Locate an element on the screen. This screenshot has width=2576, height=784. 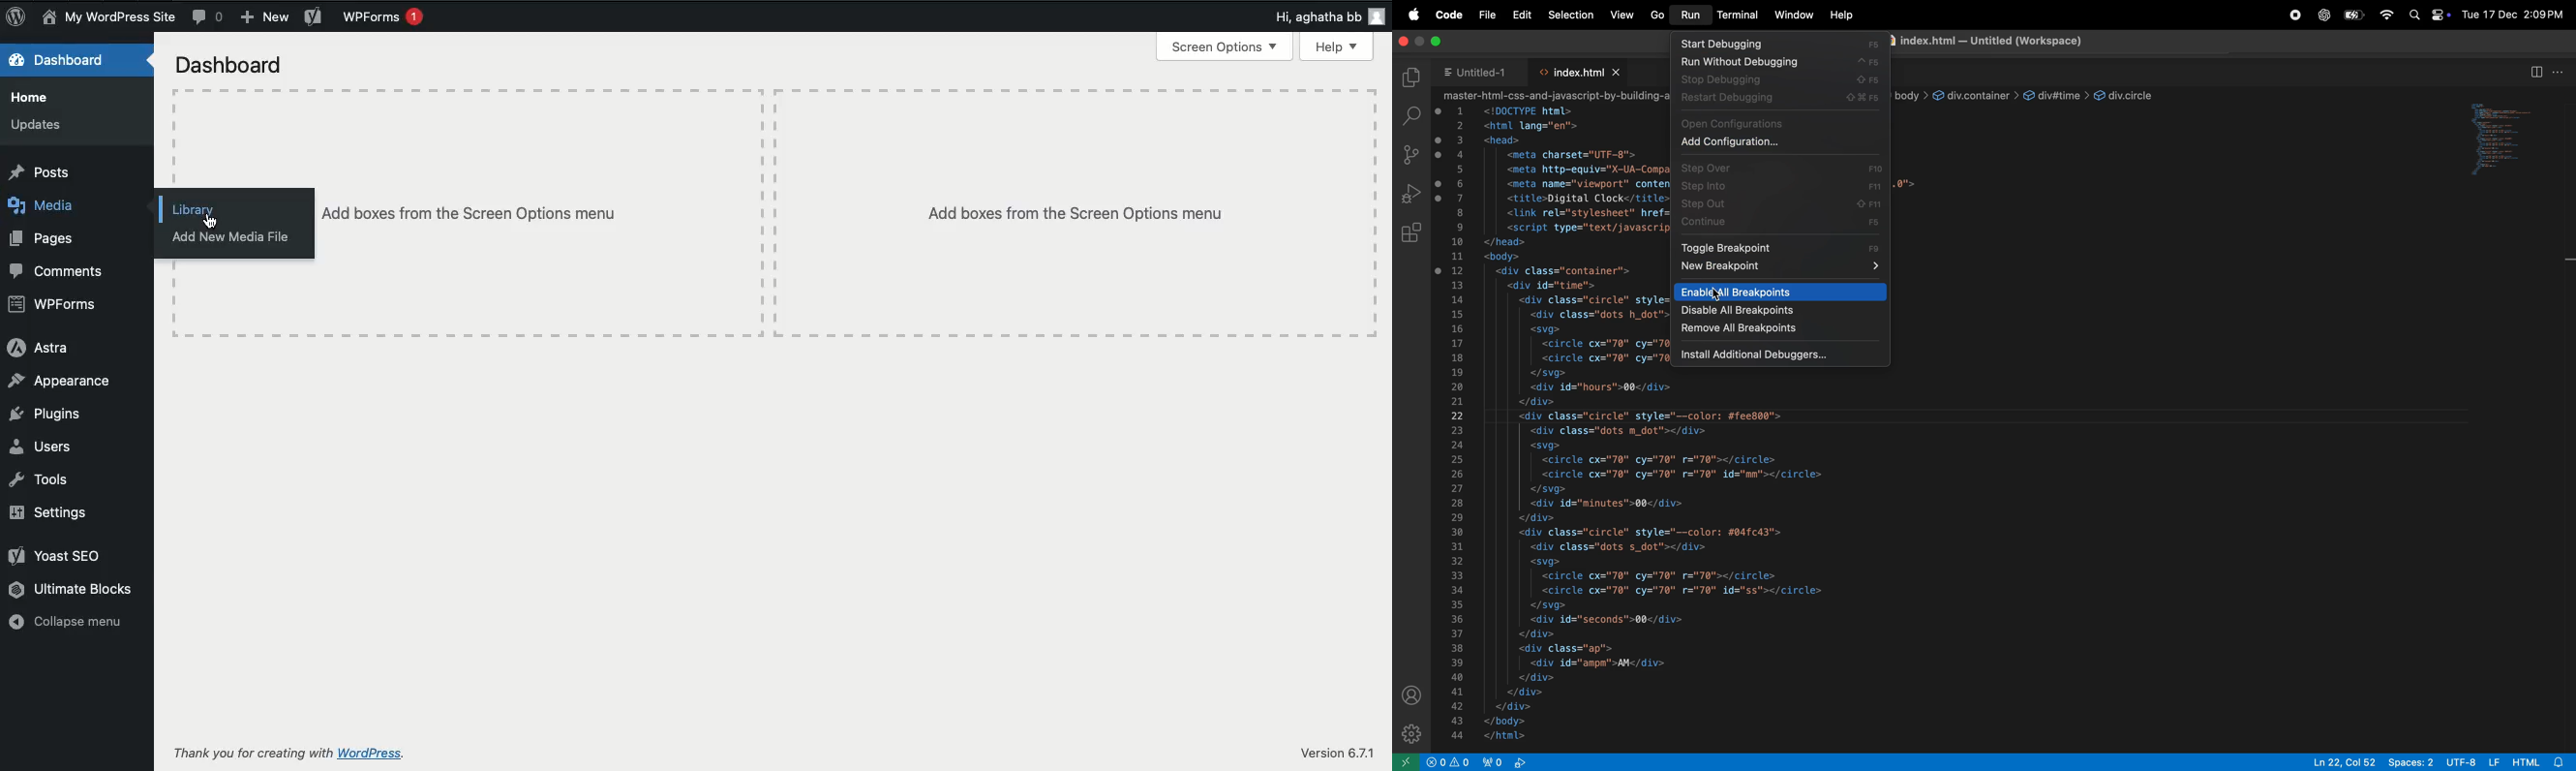
search is located at coordinates (2416, 15).